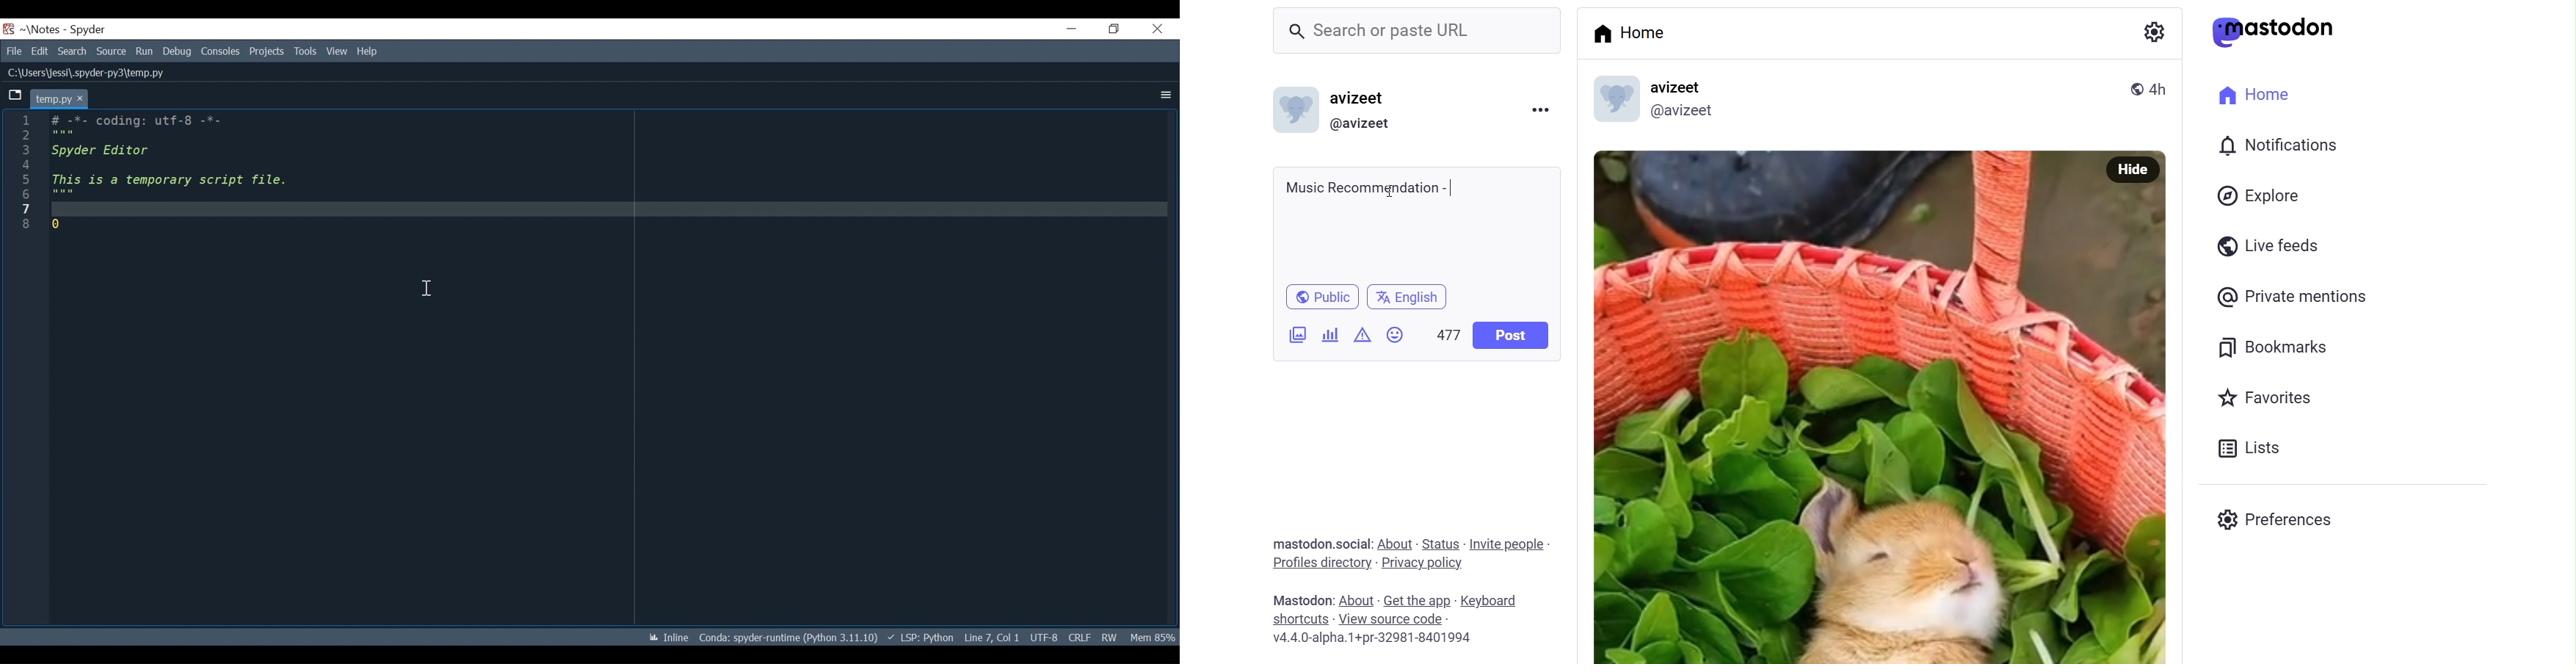 This screenshot has height=672, width=2576. What do you see at coordinates (369, 50) in the screenshot?
I see `Help` at bounding box center [369, 50].